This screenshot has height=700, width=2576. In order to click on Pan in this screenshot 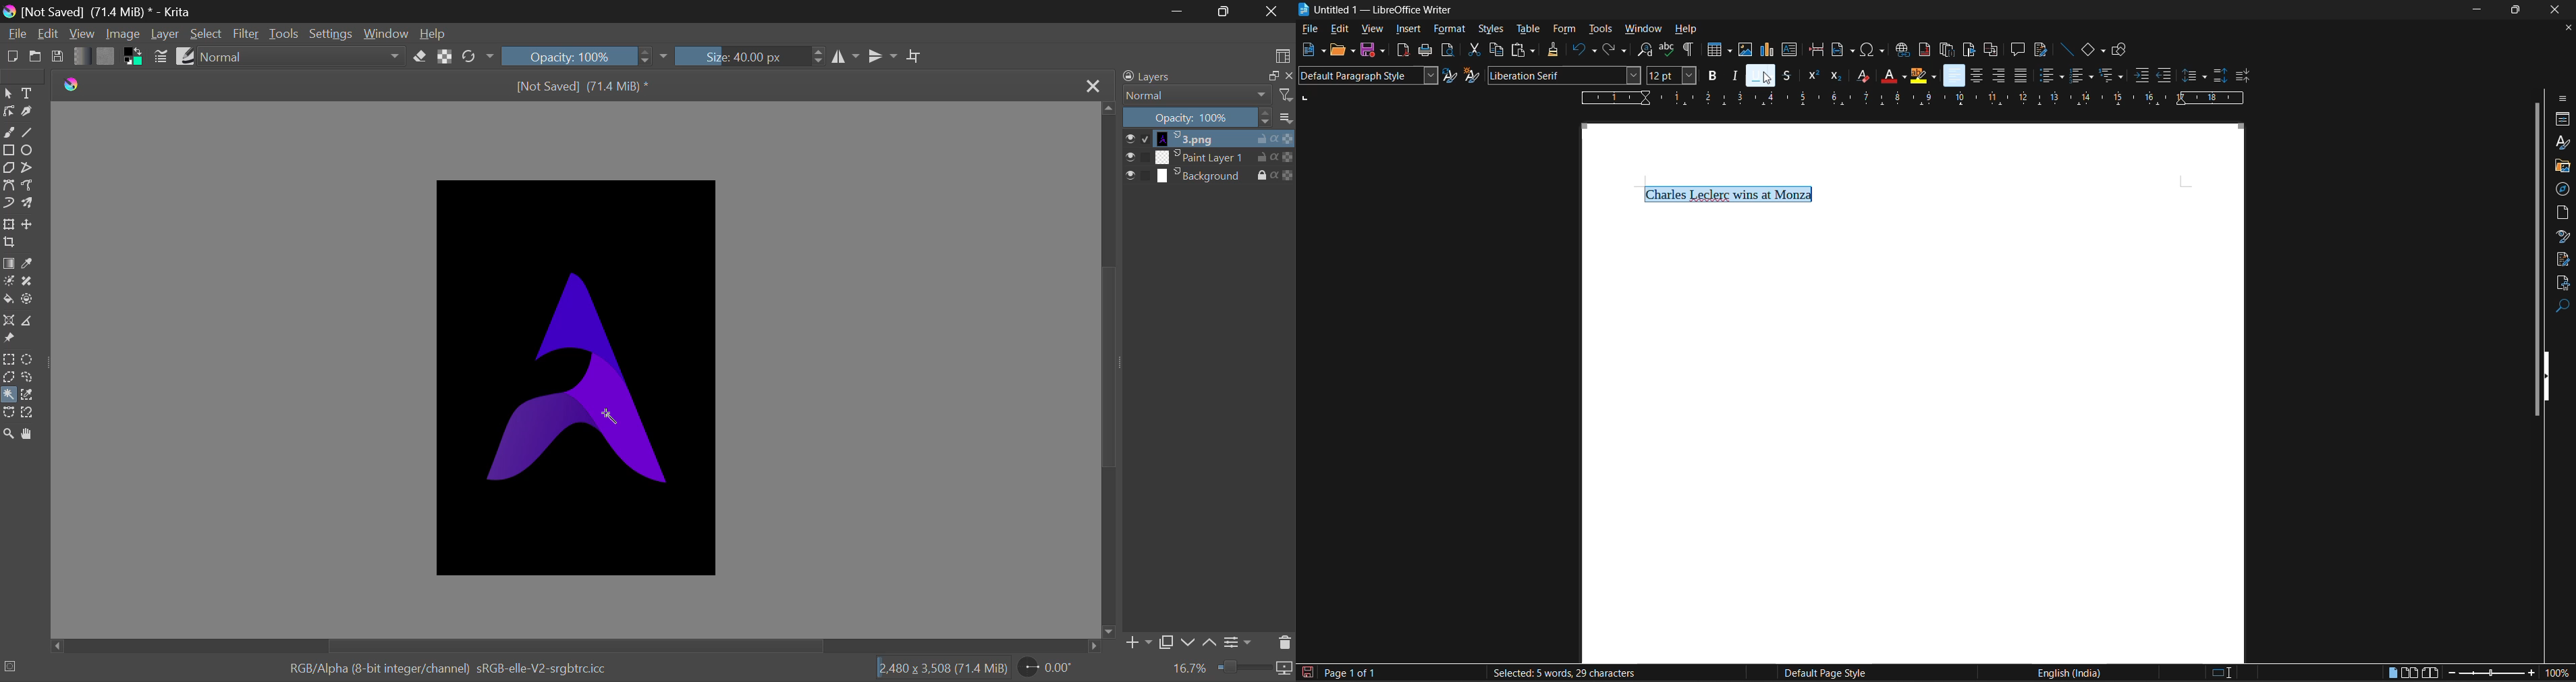, I will do `click(31, 433)`.